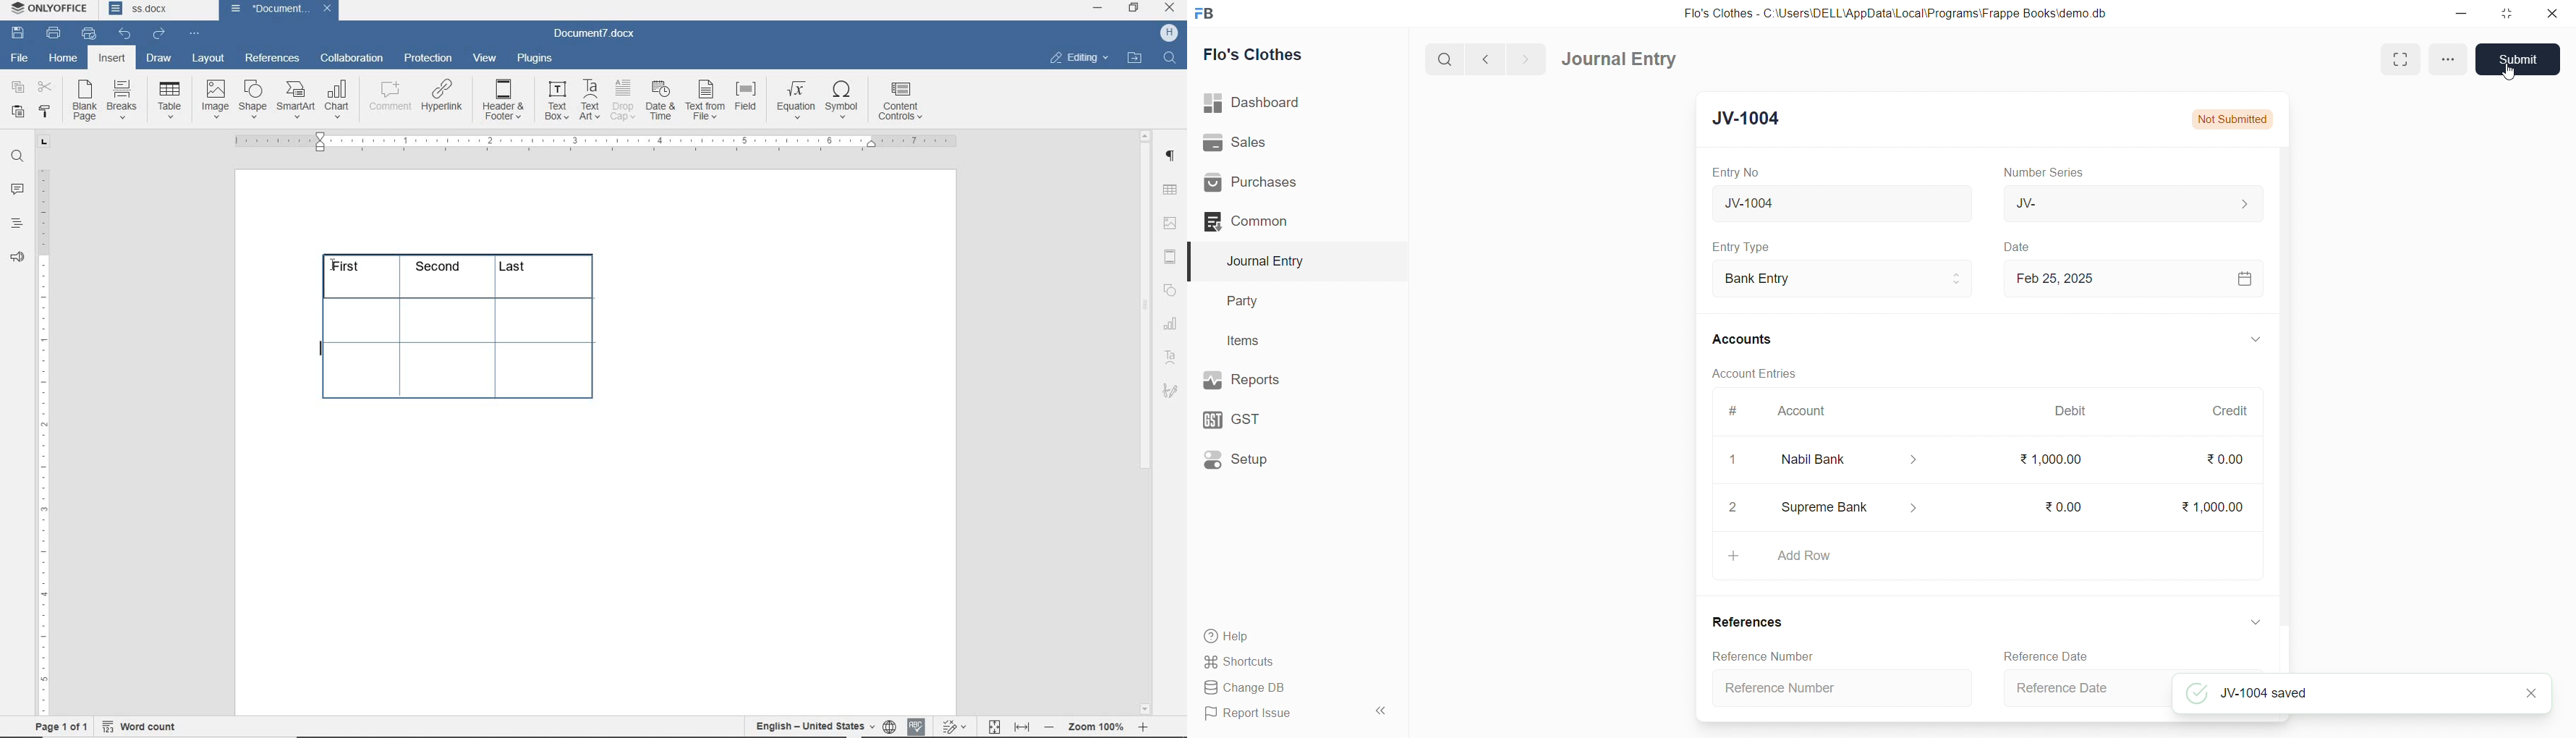 This screenshot has width=2576, height=756. I want to click on HEADER & FOOTER, so click(1170, 257).